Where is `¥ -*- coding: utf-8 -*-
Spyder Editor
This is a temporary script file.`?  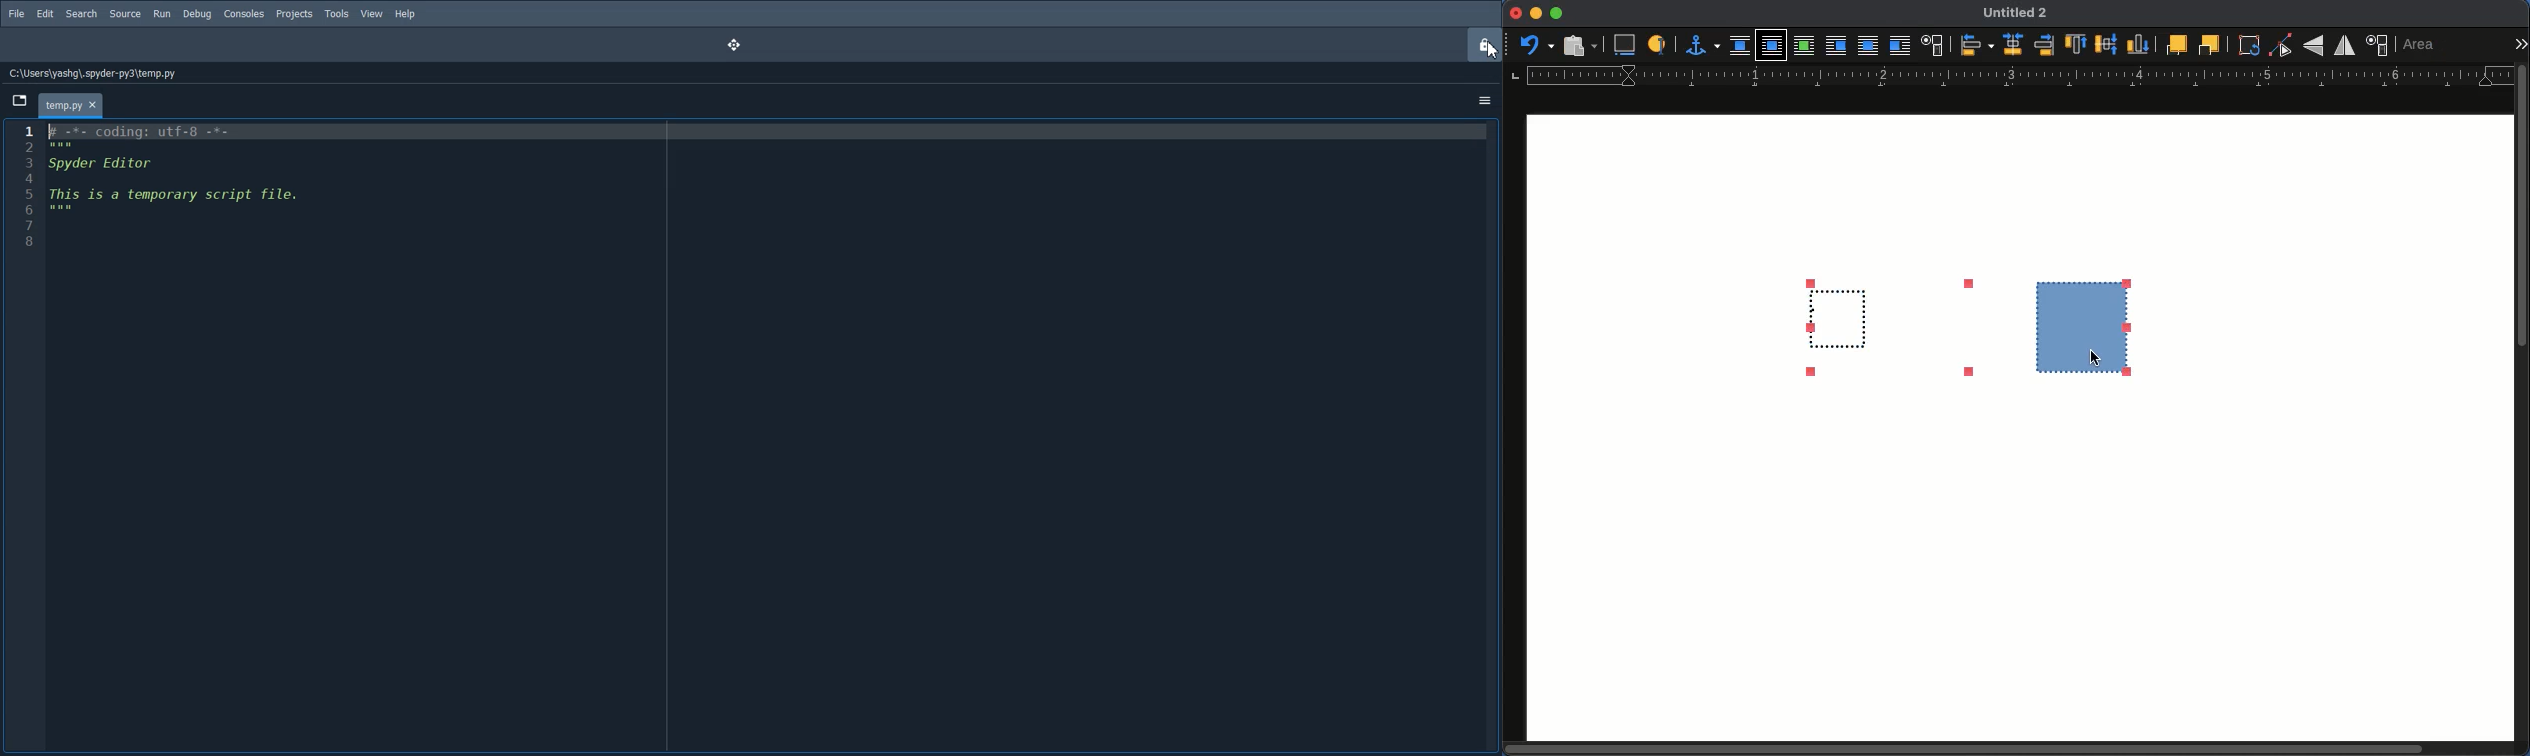 ¥ -*- coding: utf-8 -*-
Spyder Editor
This is a temporary script file. is located at coordinates (174, 174).